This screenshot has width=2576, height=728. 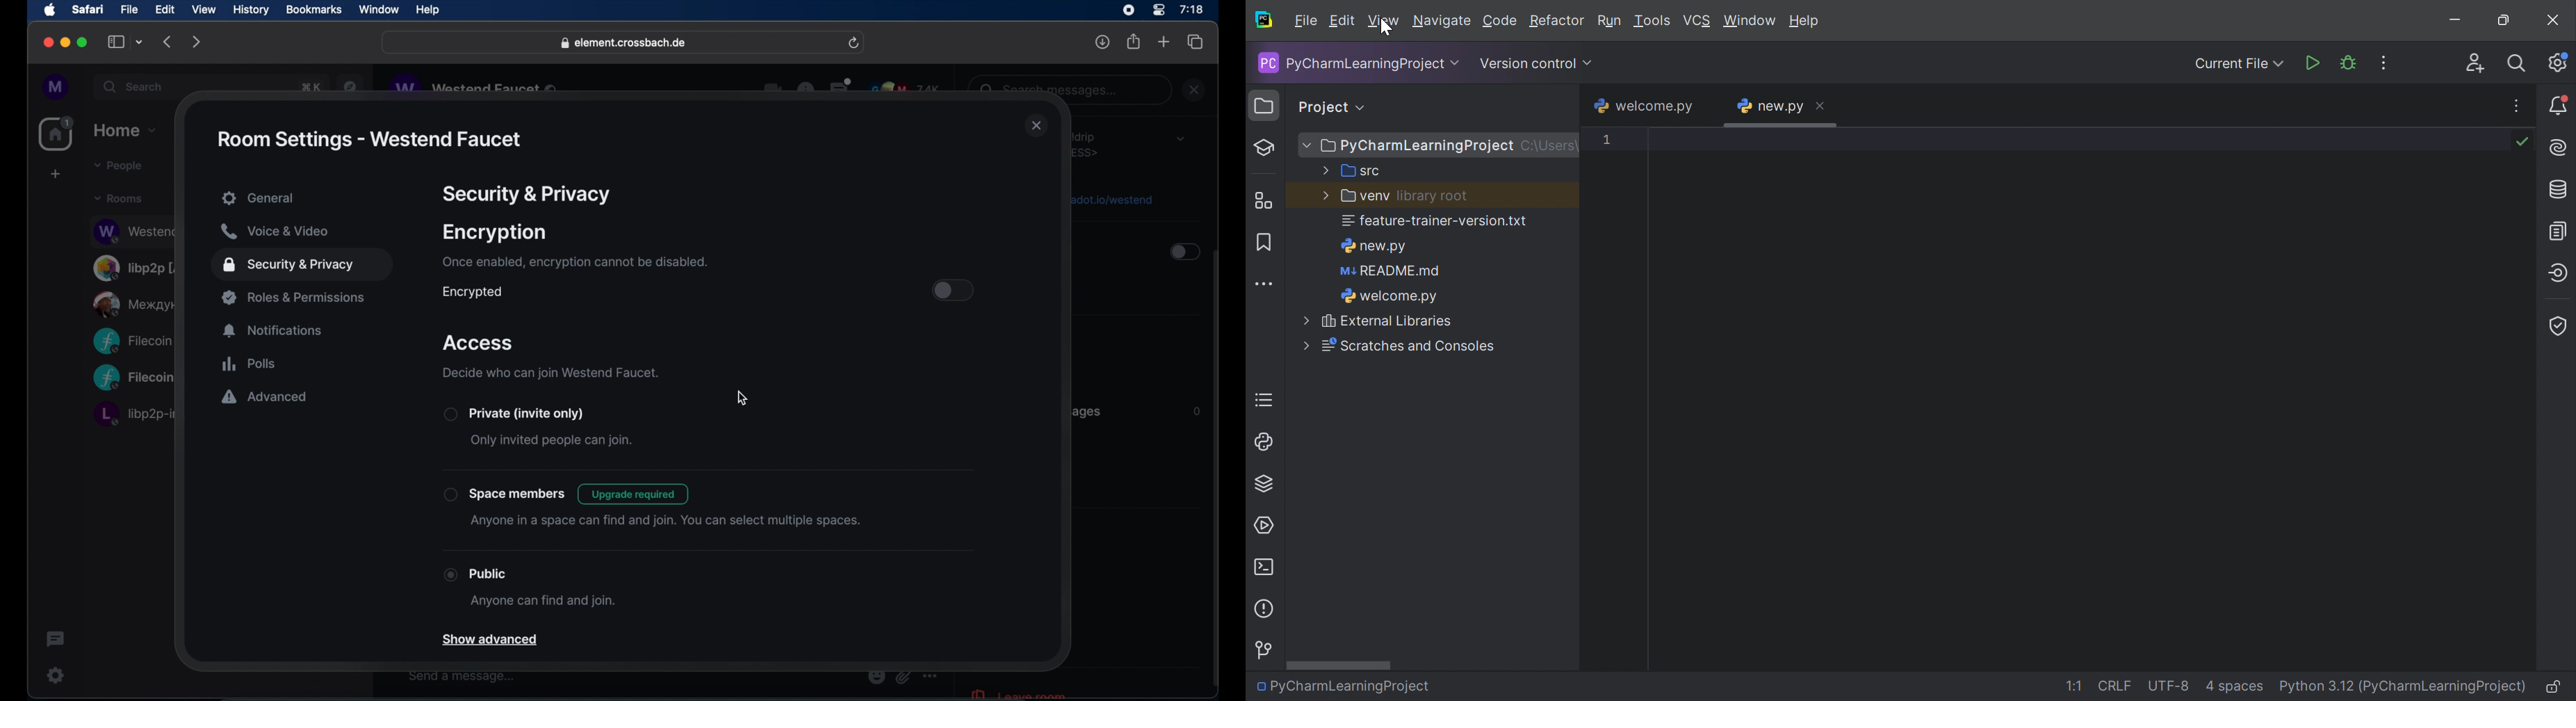 What do you see at coordinates (1547, 146) in the screenshot?
I see `C:/Users` at bounding box center [1547, 146].